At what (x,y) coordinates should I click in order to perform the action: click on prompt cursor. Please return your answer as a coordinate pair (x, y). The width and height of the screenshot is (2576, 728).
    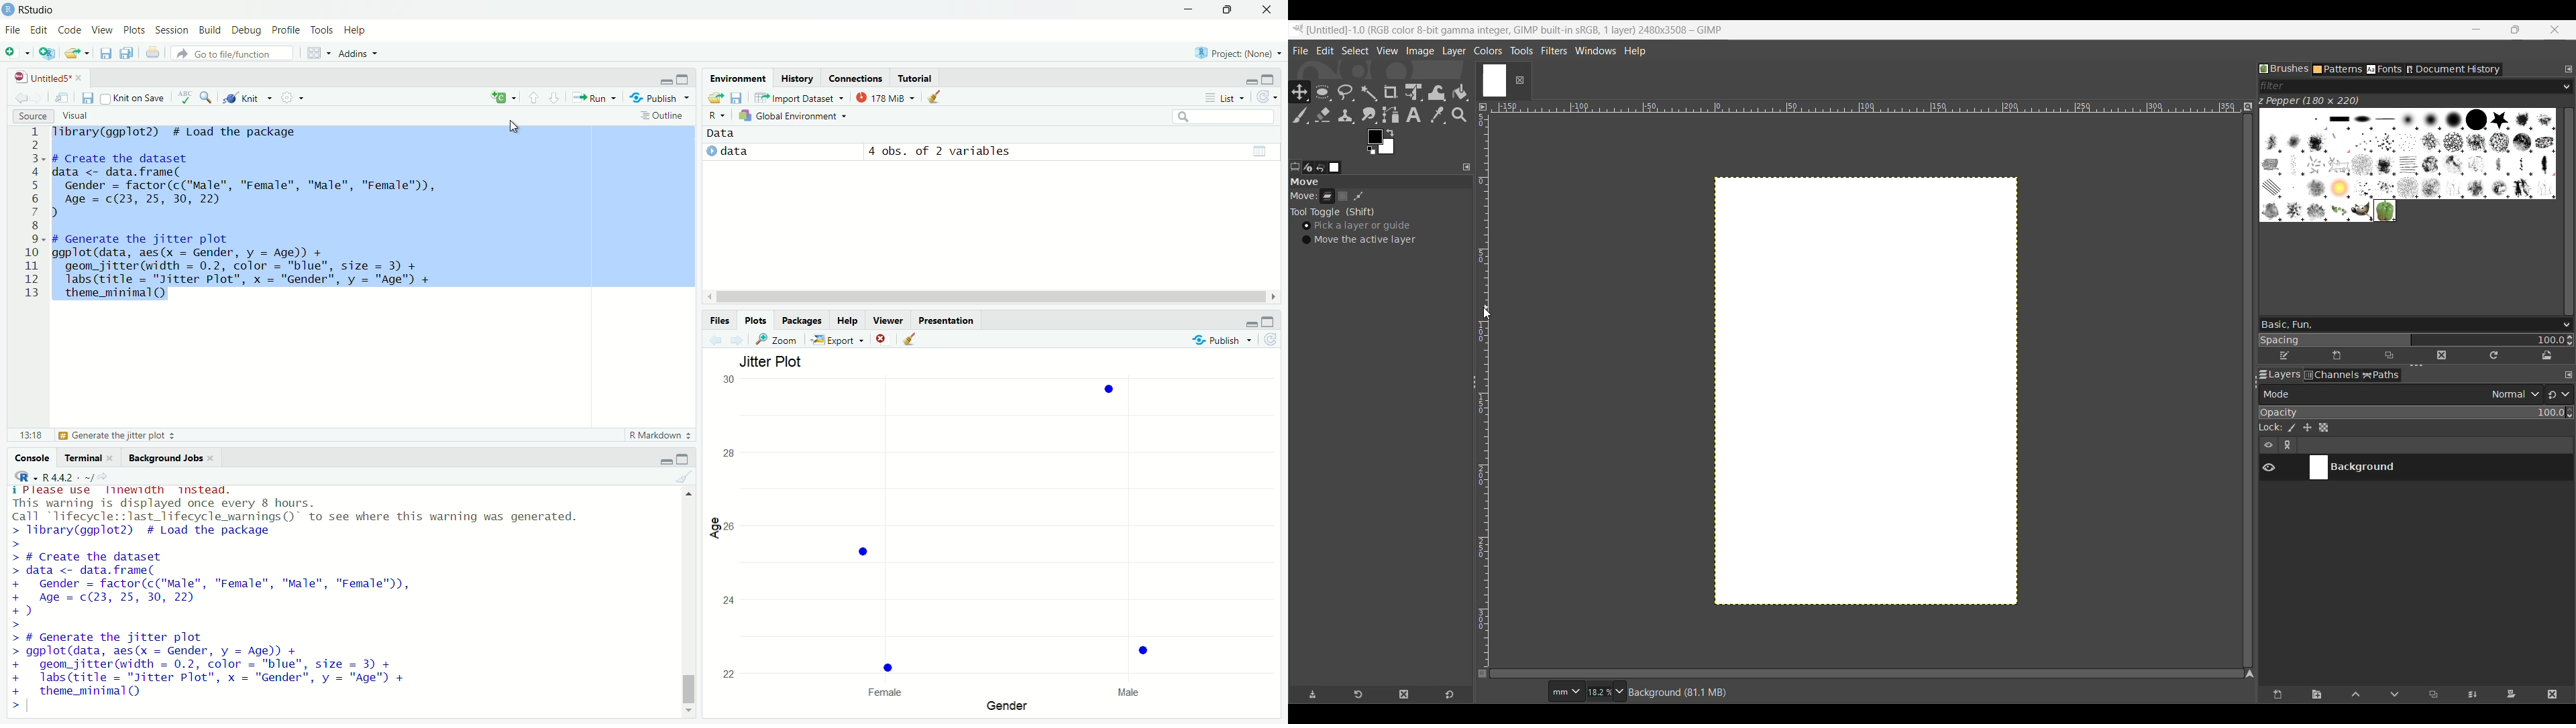
    Looking at the image, I should click on (15, 625).